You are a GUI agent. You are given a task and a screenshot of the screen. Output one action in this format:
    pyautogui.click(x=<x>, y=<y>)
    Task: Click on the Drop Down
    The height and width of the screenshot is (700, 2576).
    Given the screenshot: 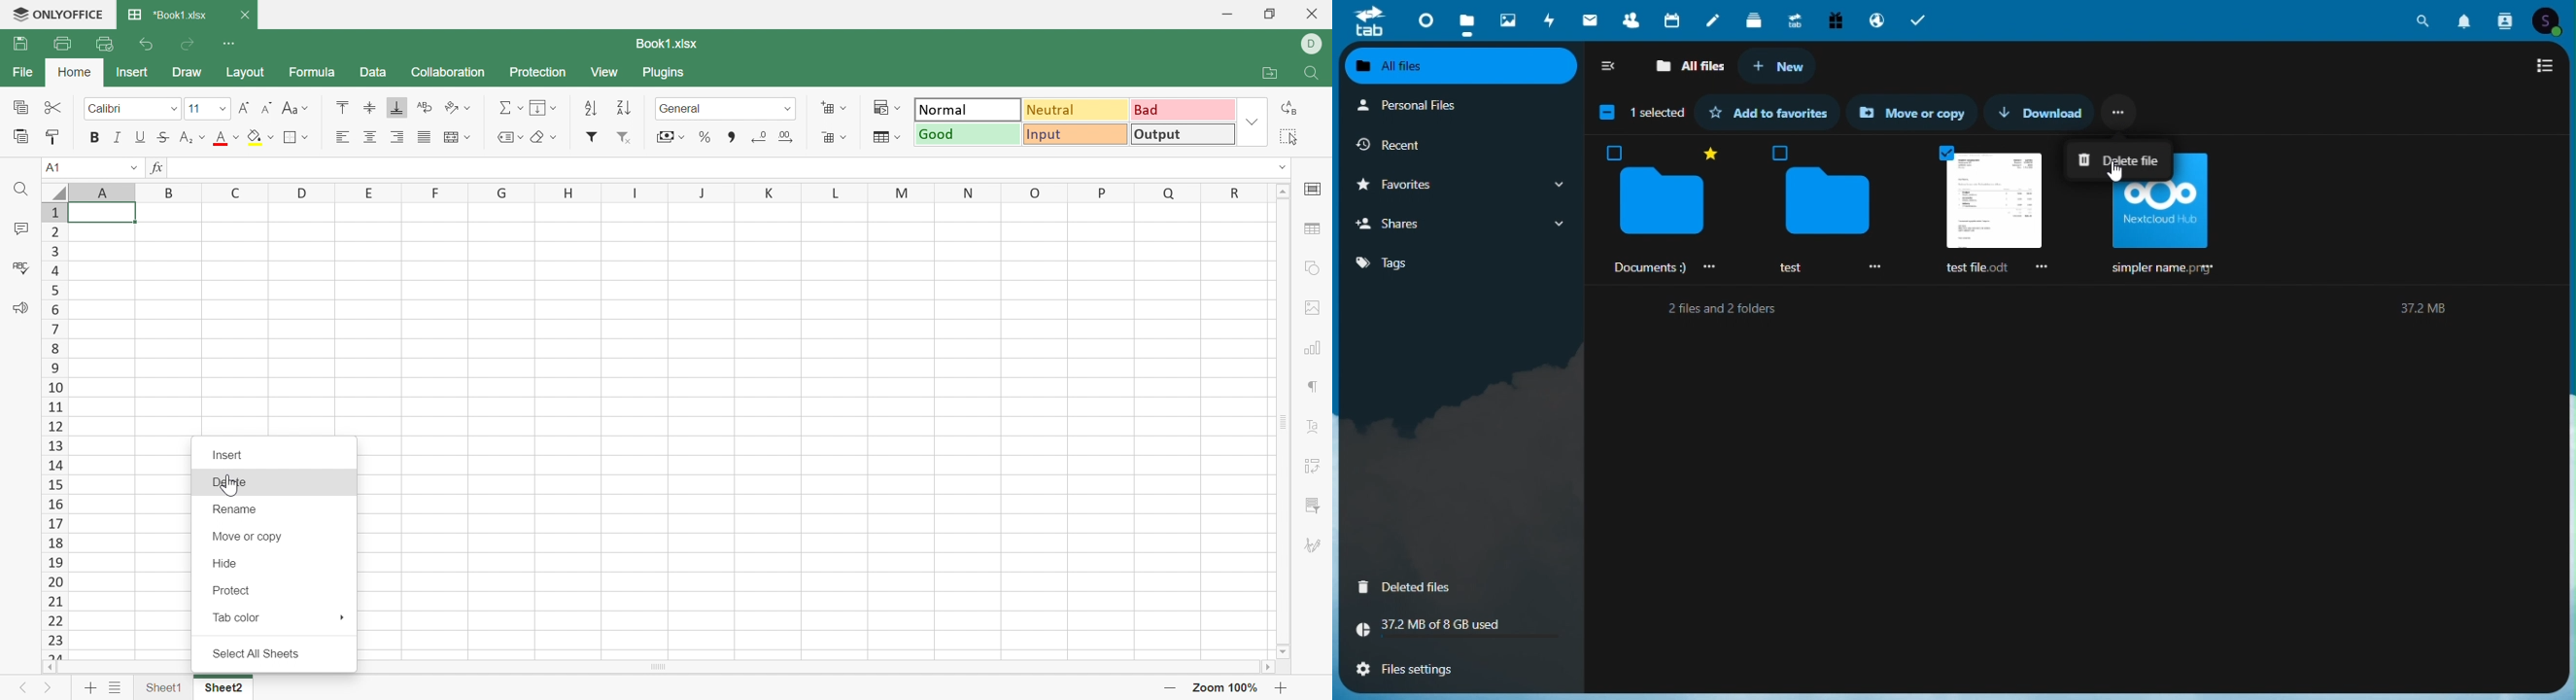 What is the action you would take?
    pyautogui.click(x=224, y=109)
    